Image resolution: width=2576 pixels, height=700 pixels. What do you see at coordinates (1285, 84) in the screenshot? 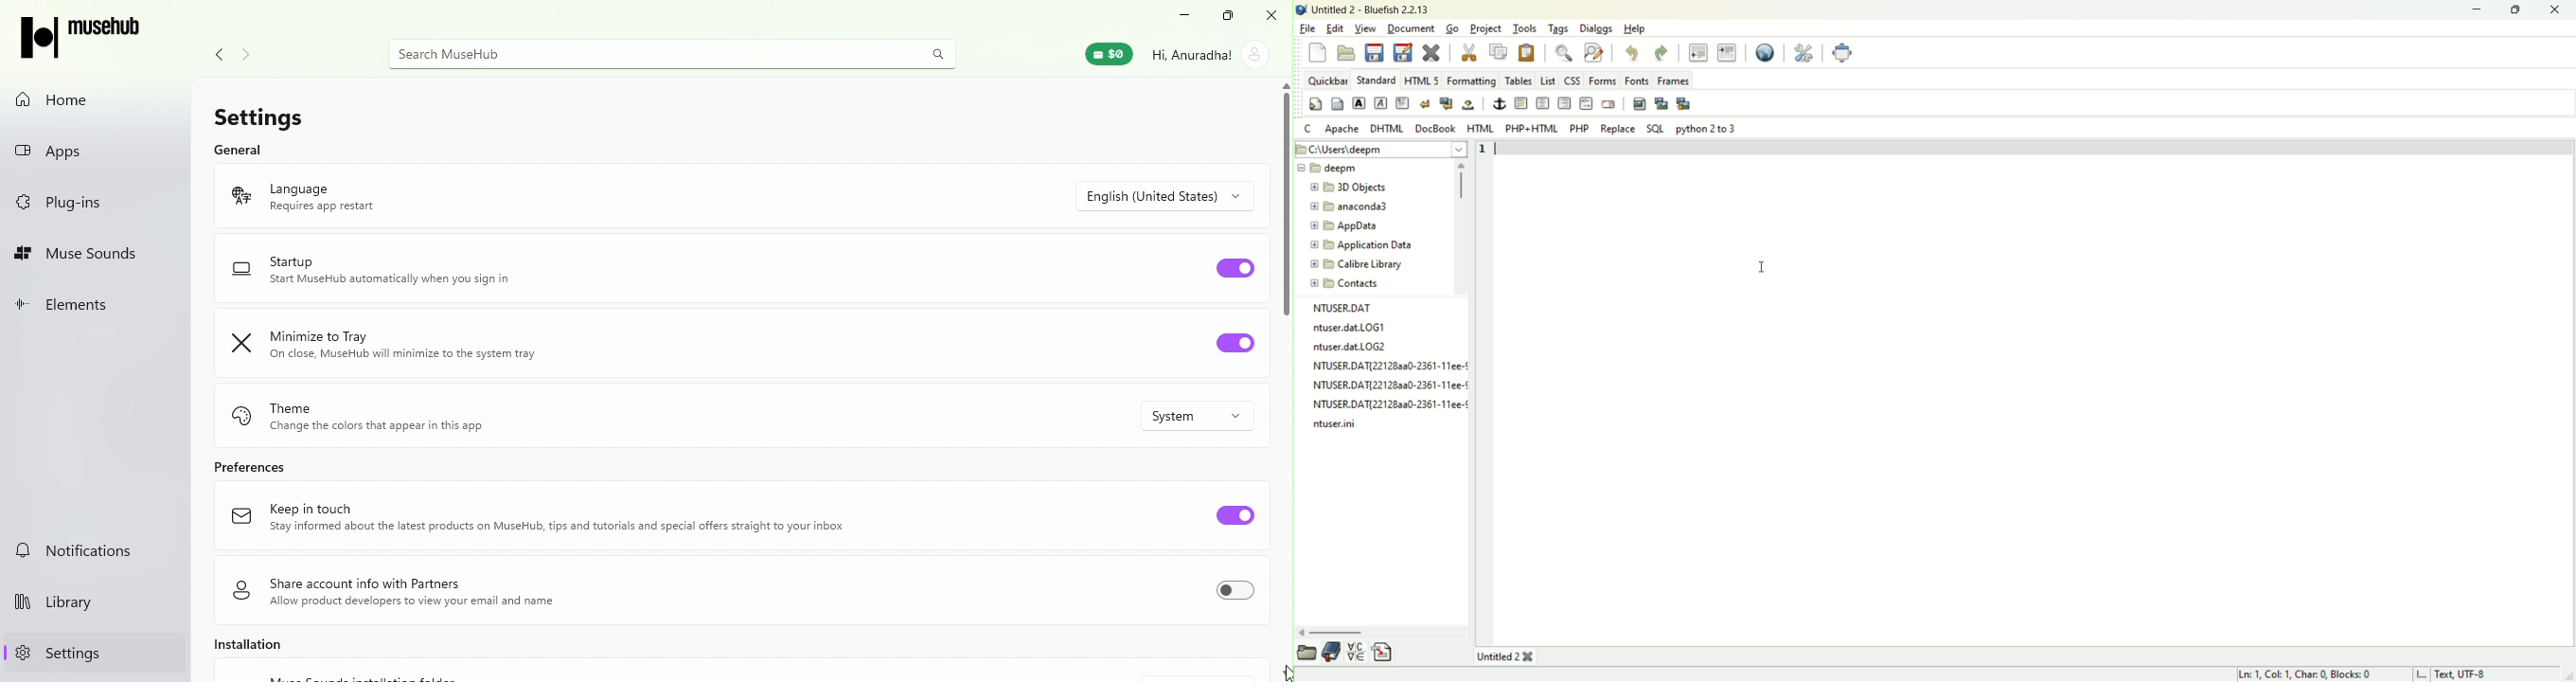
I see `scroll up` at bounding box center [1285, 84].